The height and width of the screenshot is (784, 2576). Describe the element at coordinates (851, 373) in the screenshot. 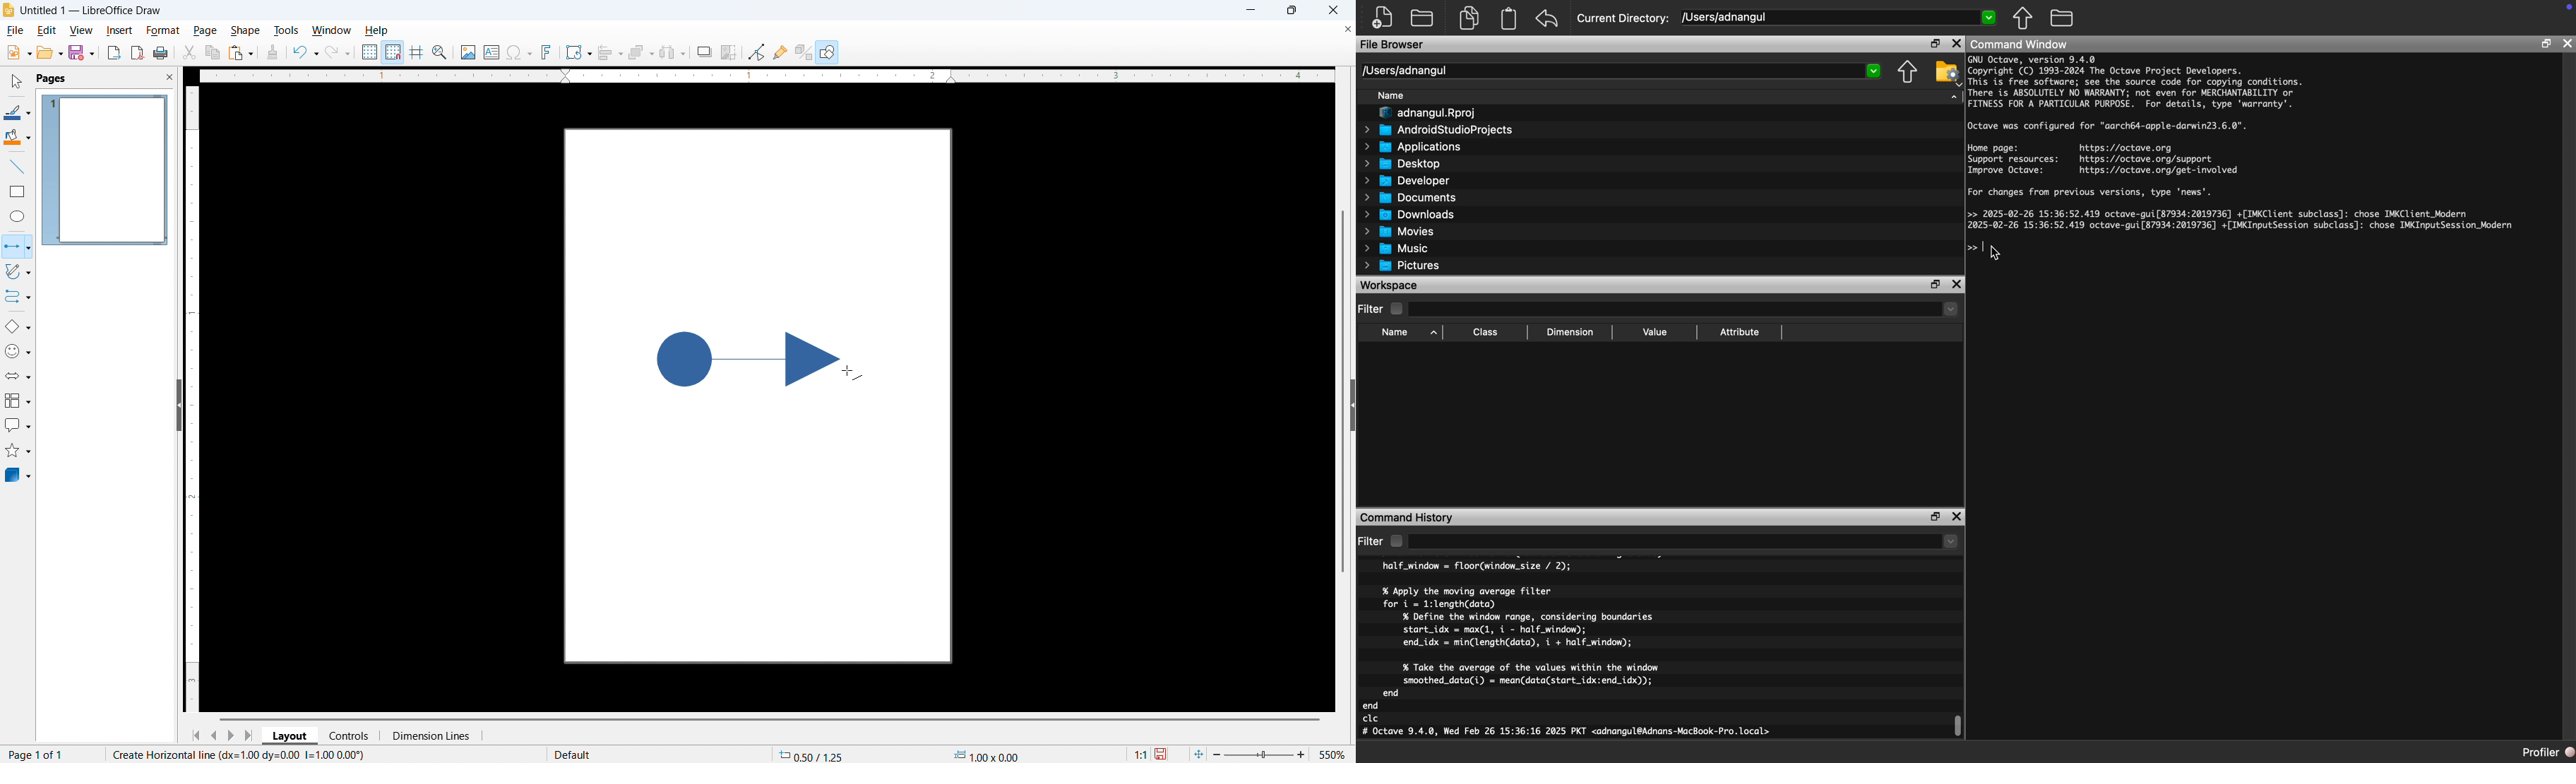

I see `MOUSE_UP Cursor` at that location.